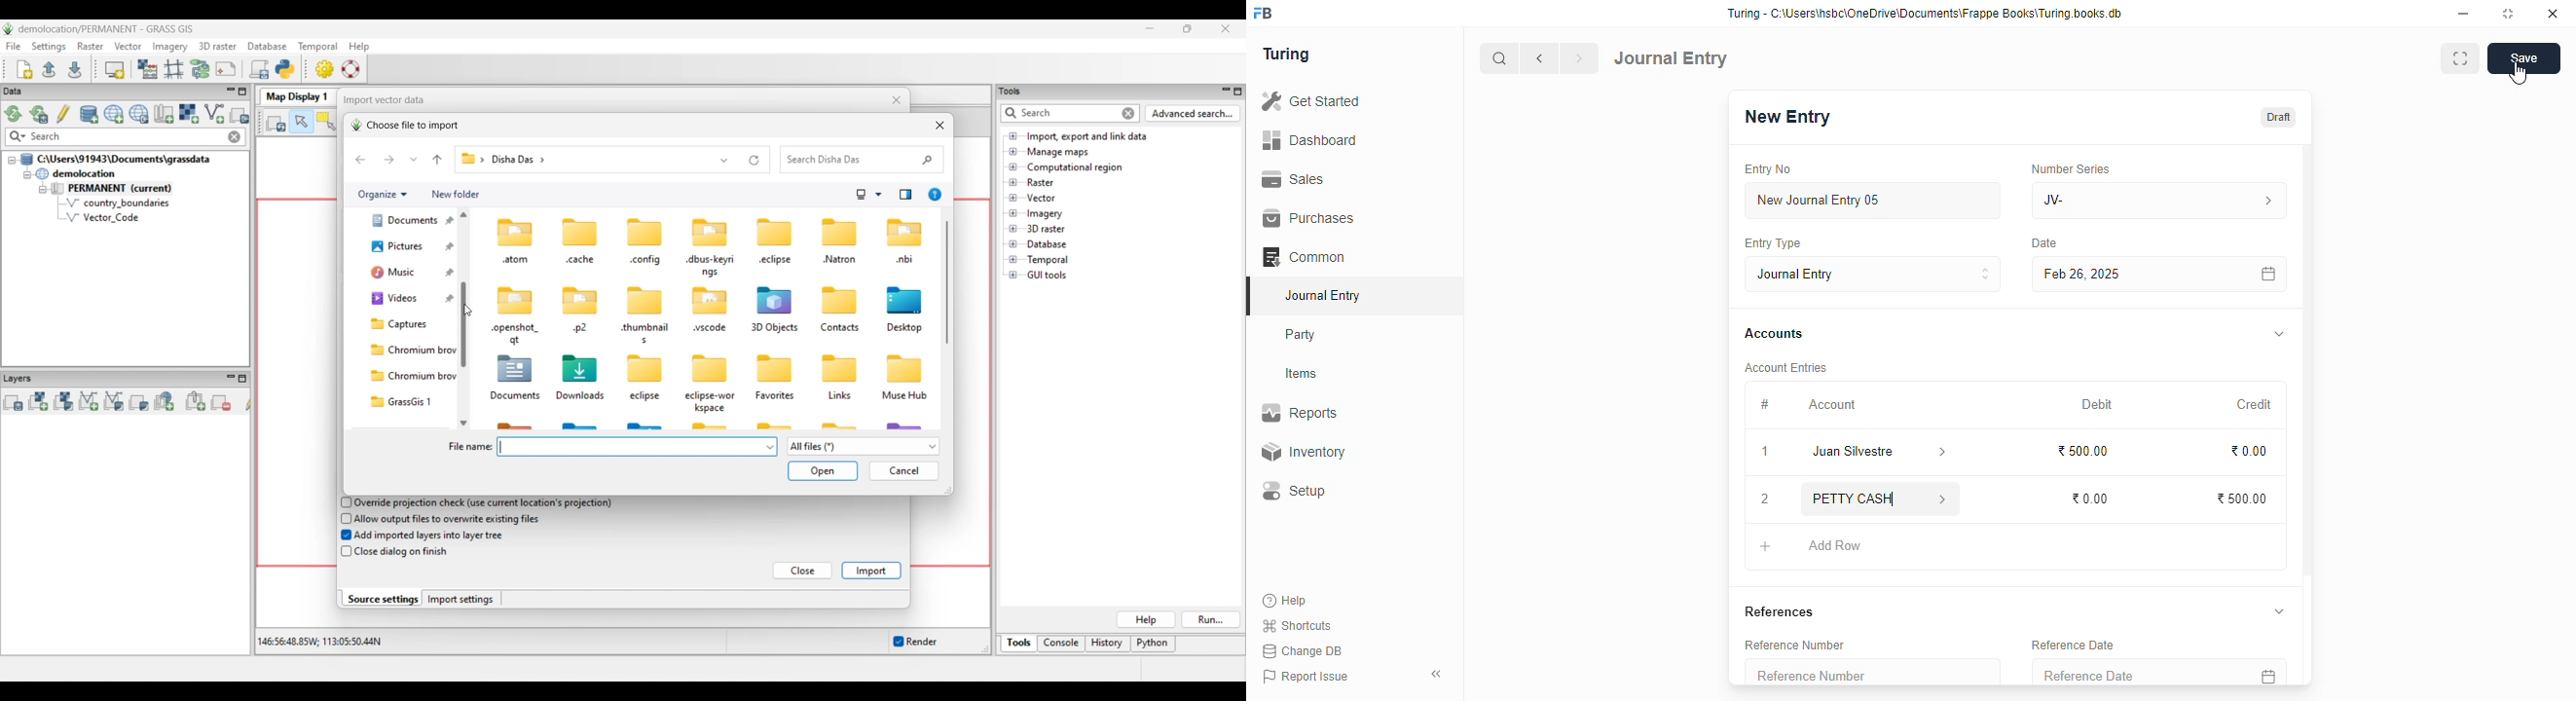 The width and height of the screenshot is (2576, 728). Describe the element at coordinates (1263, 13) in the screenshot. I see `FB - logo` at that location.